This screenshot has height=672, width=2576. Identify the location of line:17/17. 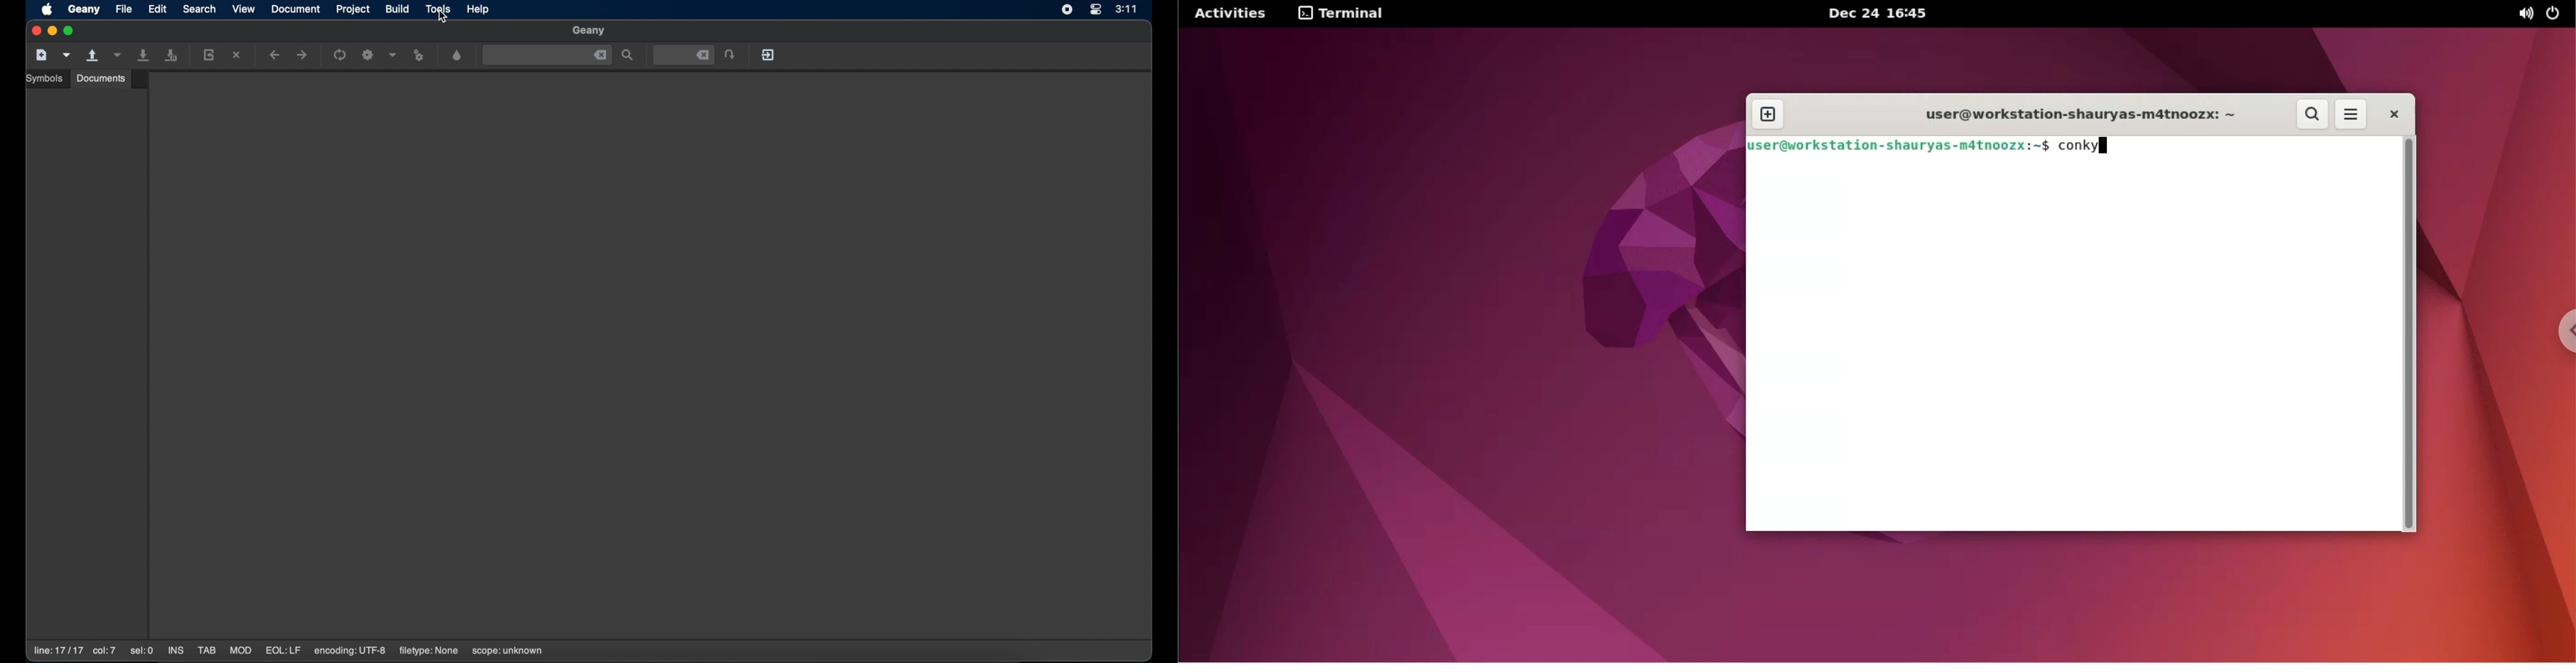
(57, 651).